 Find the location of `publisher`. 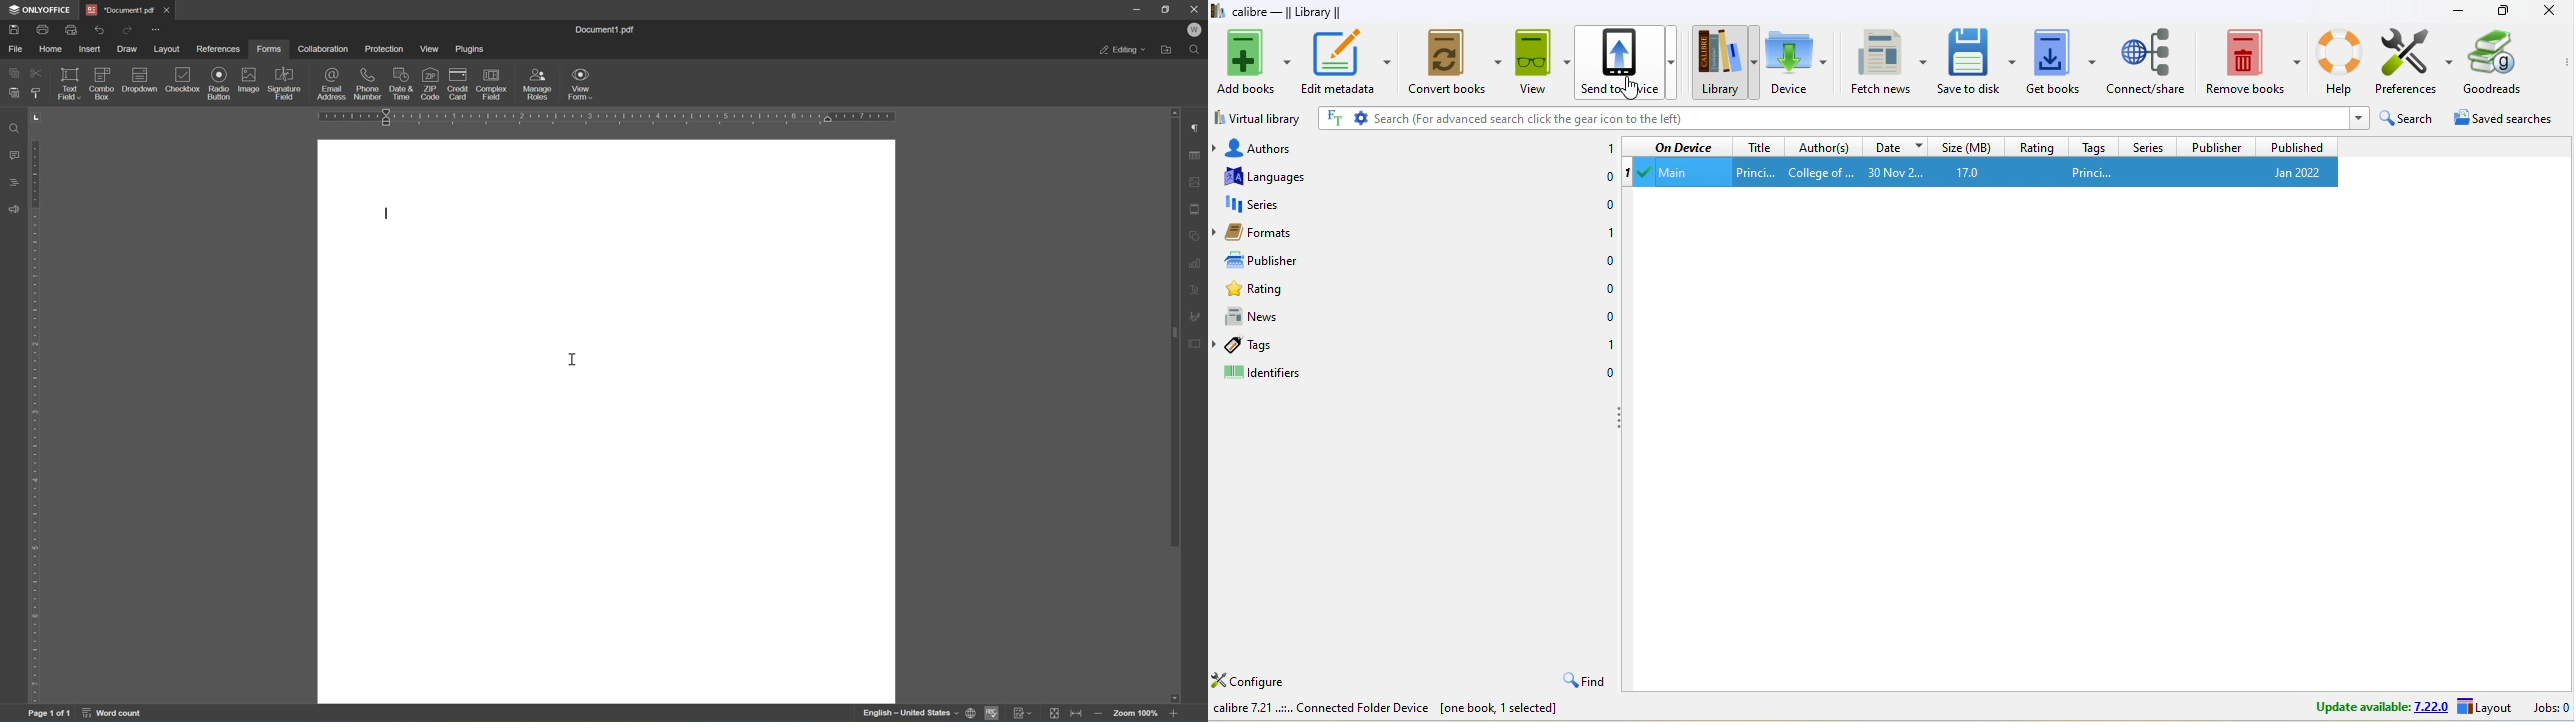

publisher is located at coordinates (1363, 261).